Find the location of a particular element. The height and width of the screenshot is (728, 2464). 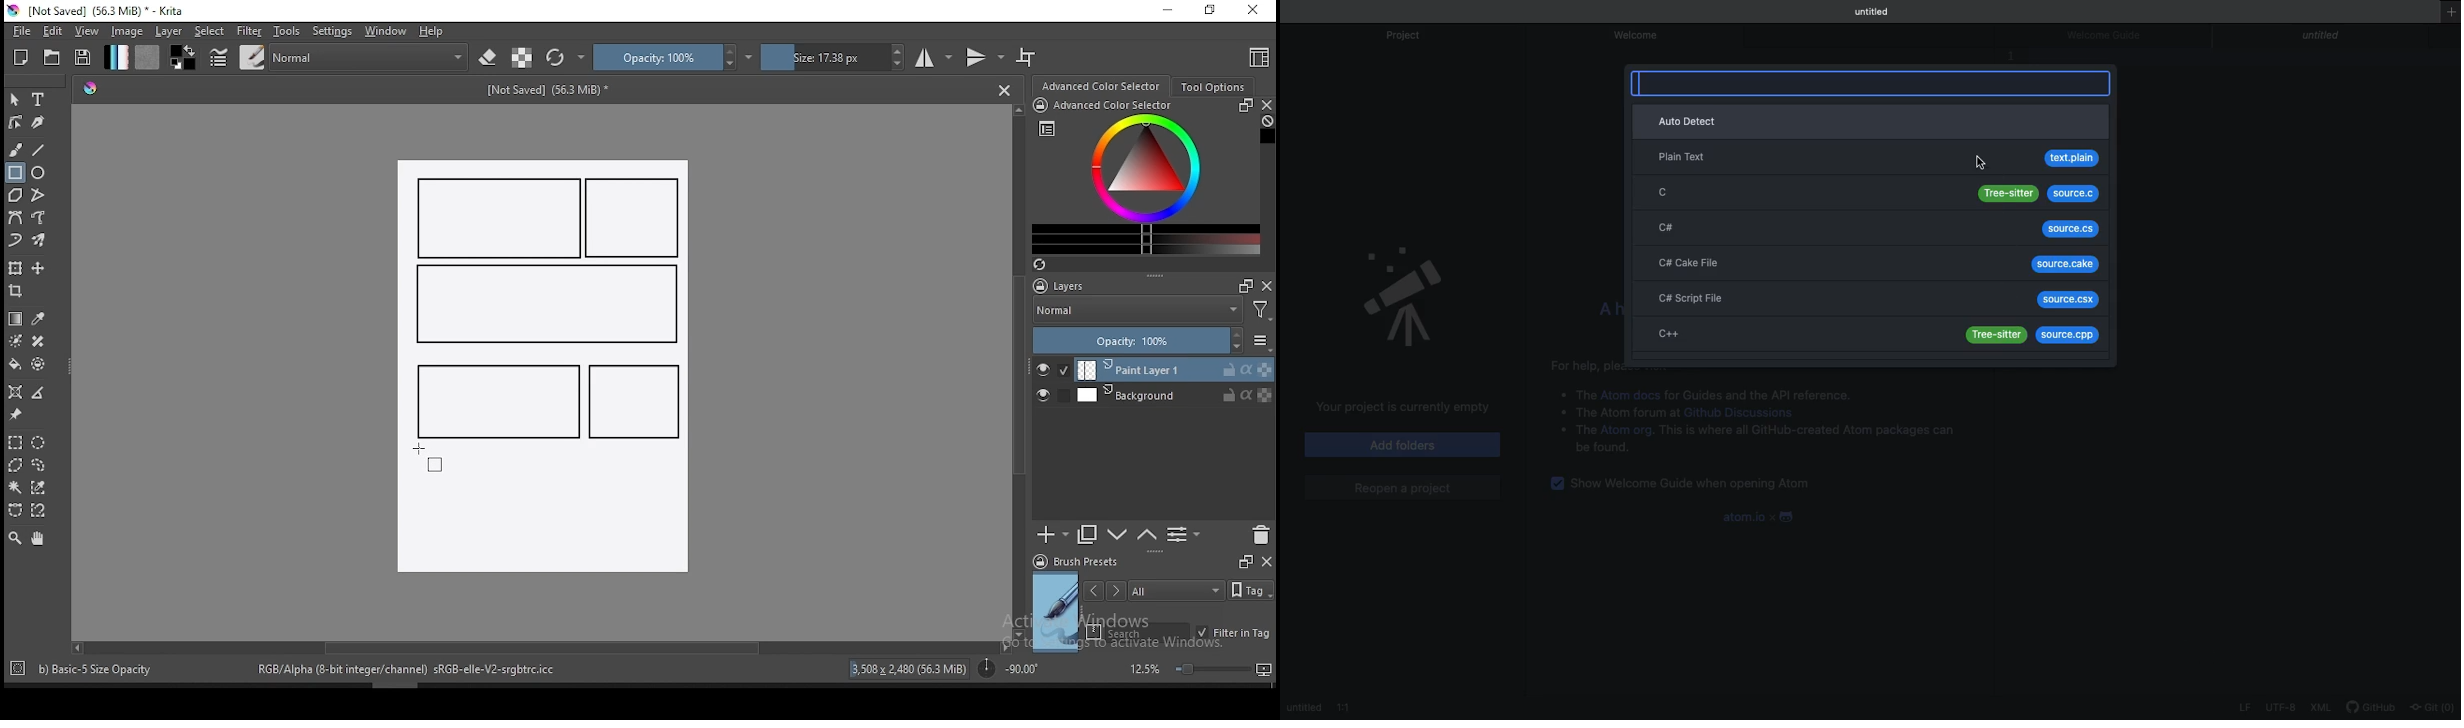

C# -coding is located at coordinates (1869, 228).